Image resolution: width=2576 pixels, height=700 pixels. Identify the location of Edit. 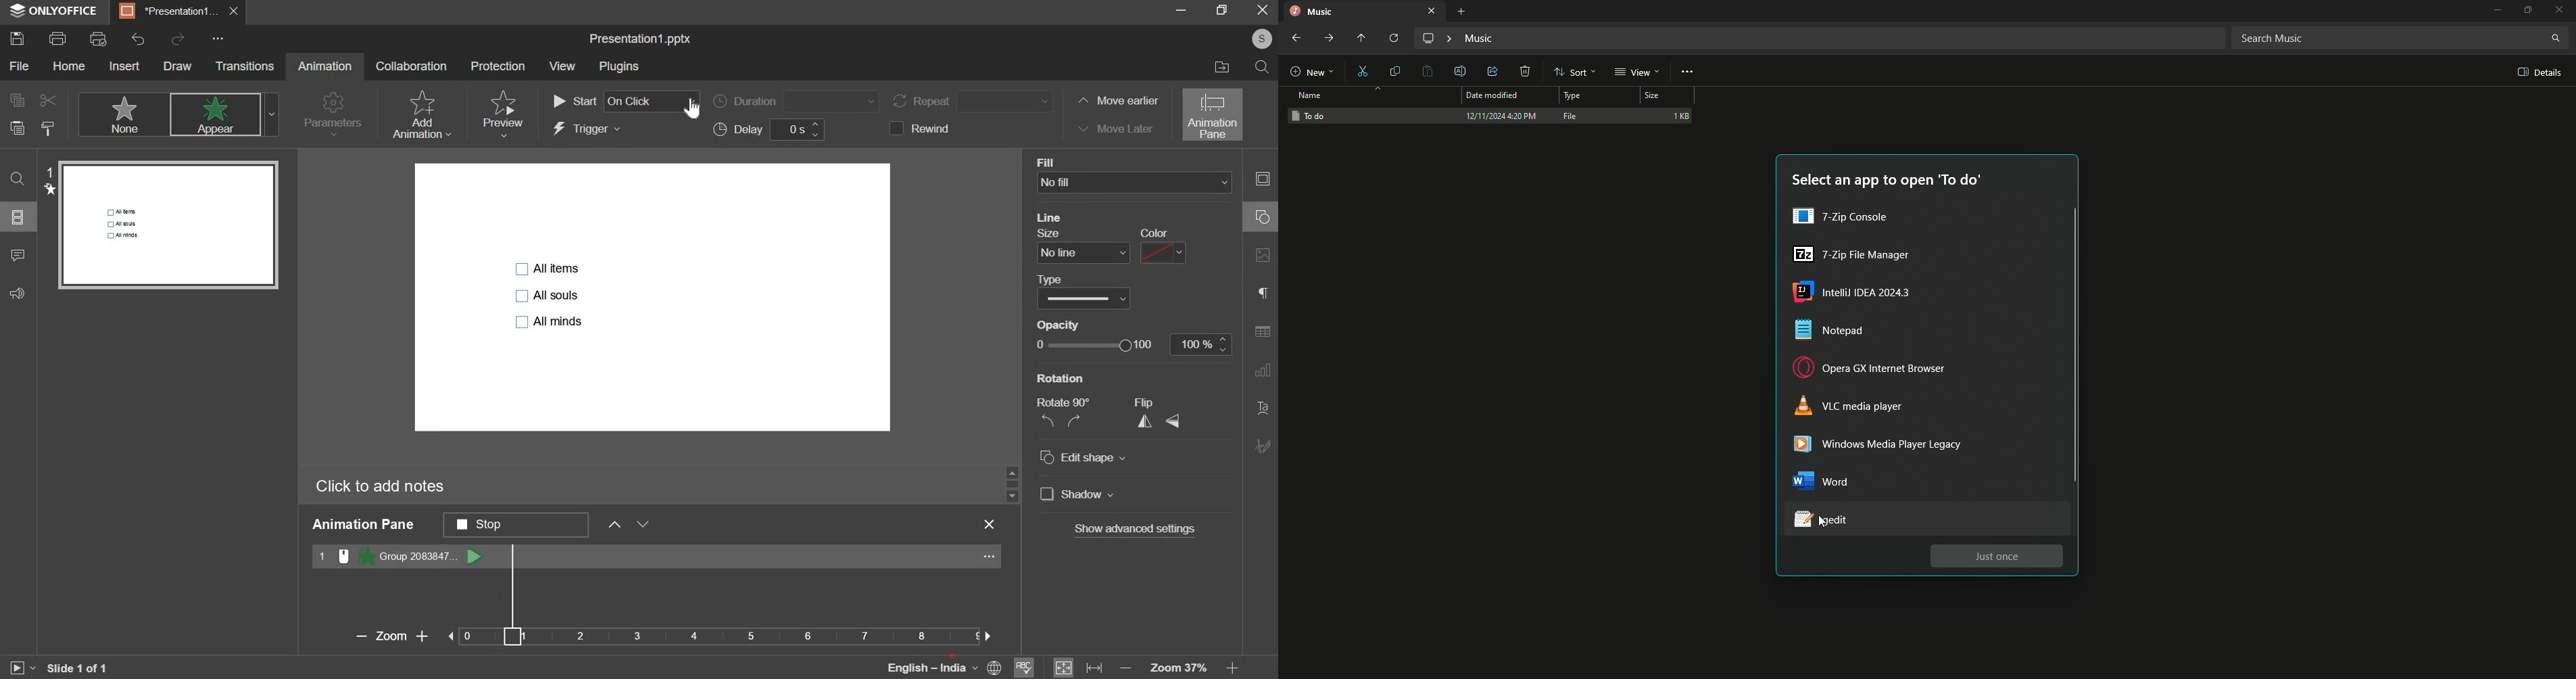
(1460, 70).